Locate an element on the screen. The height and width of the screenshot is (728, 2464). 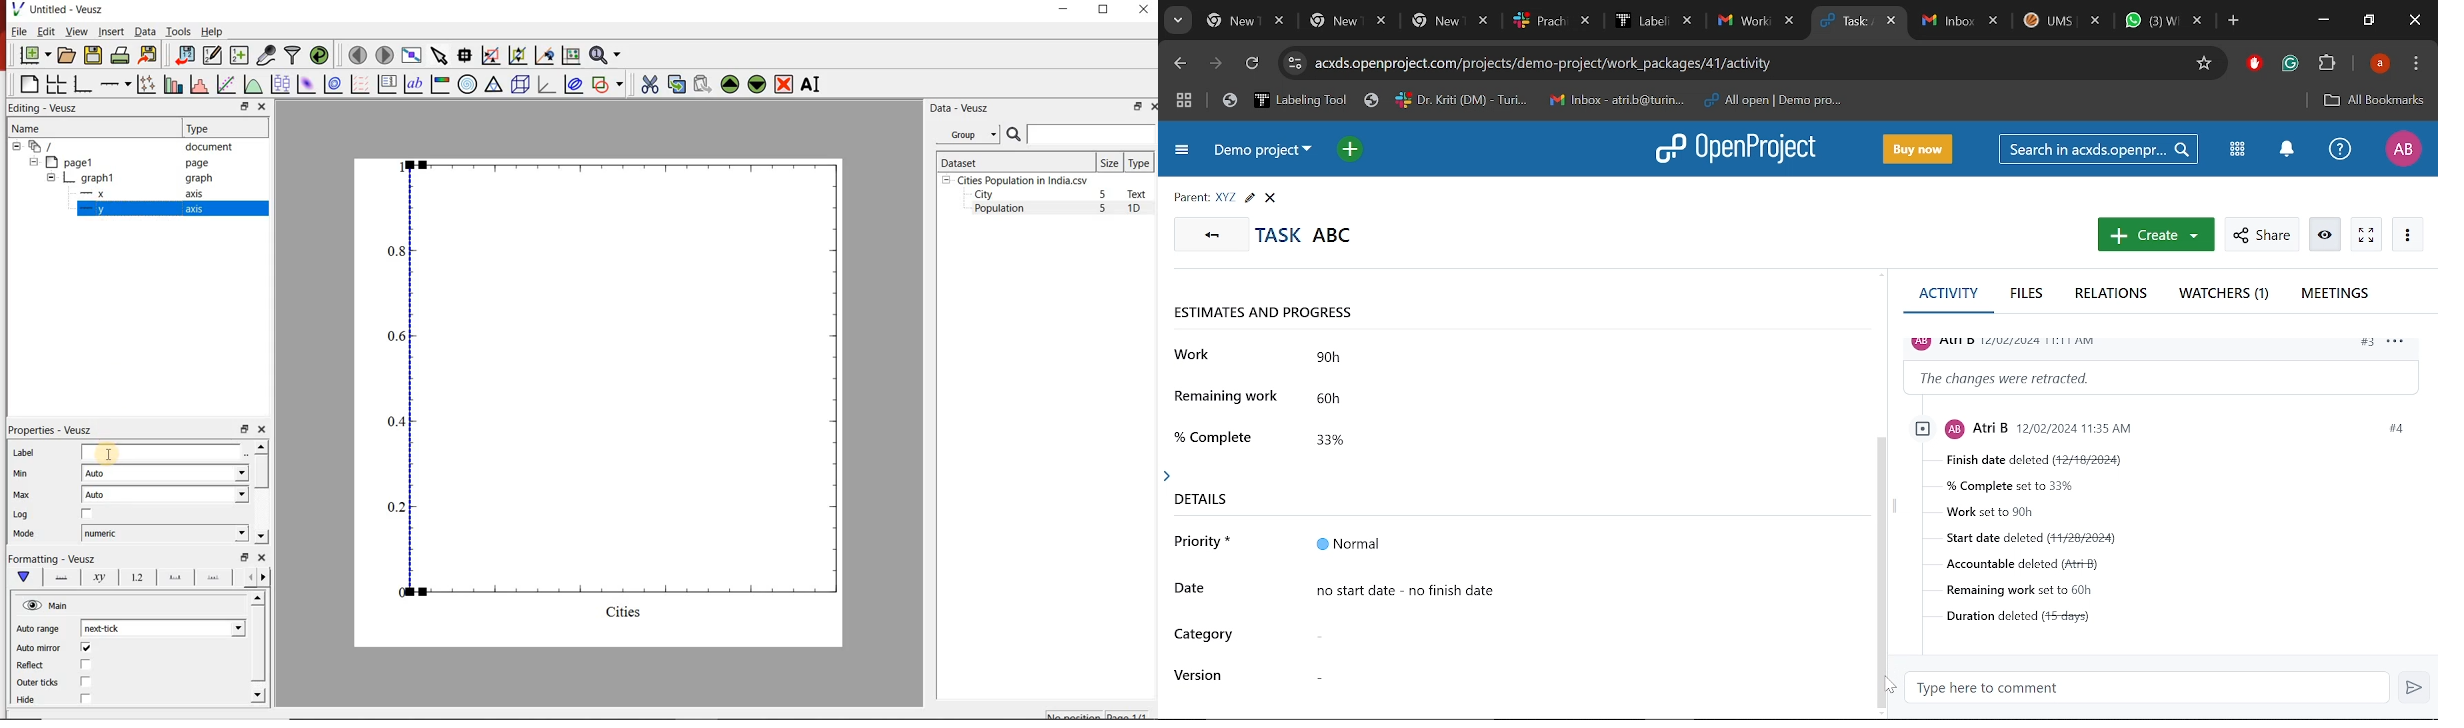
5 is located at coordinates (1104, 195).